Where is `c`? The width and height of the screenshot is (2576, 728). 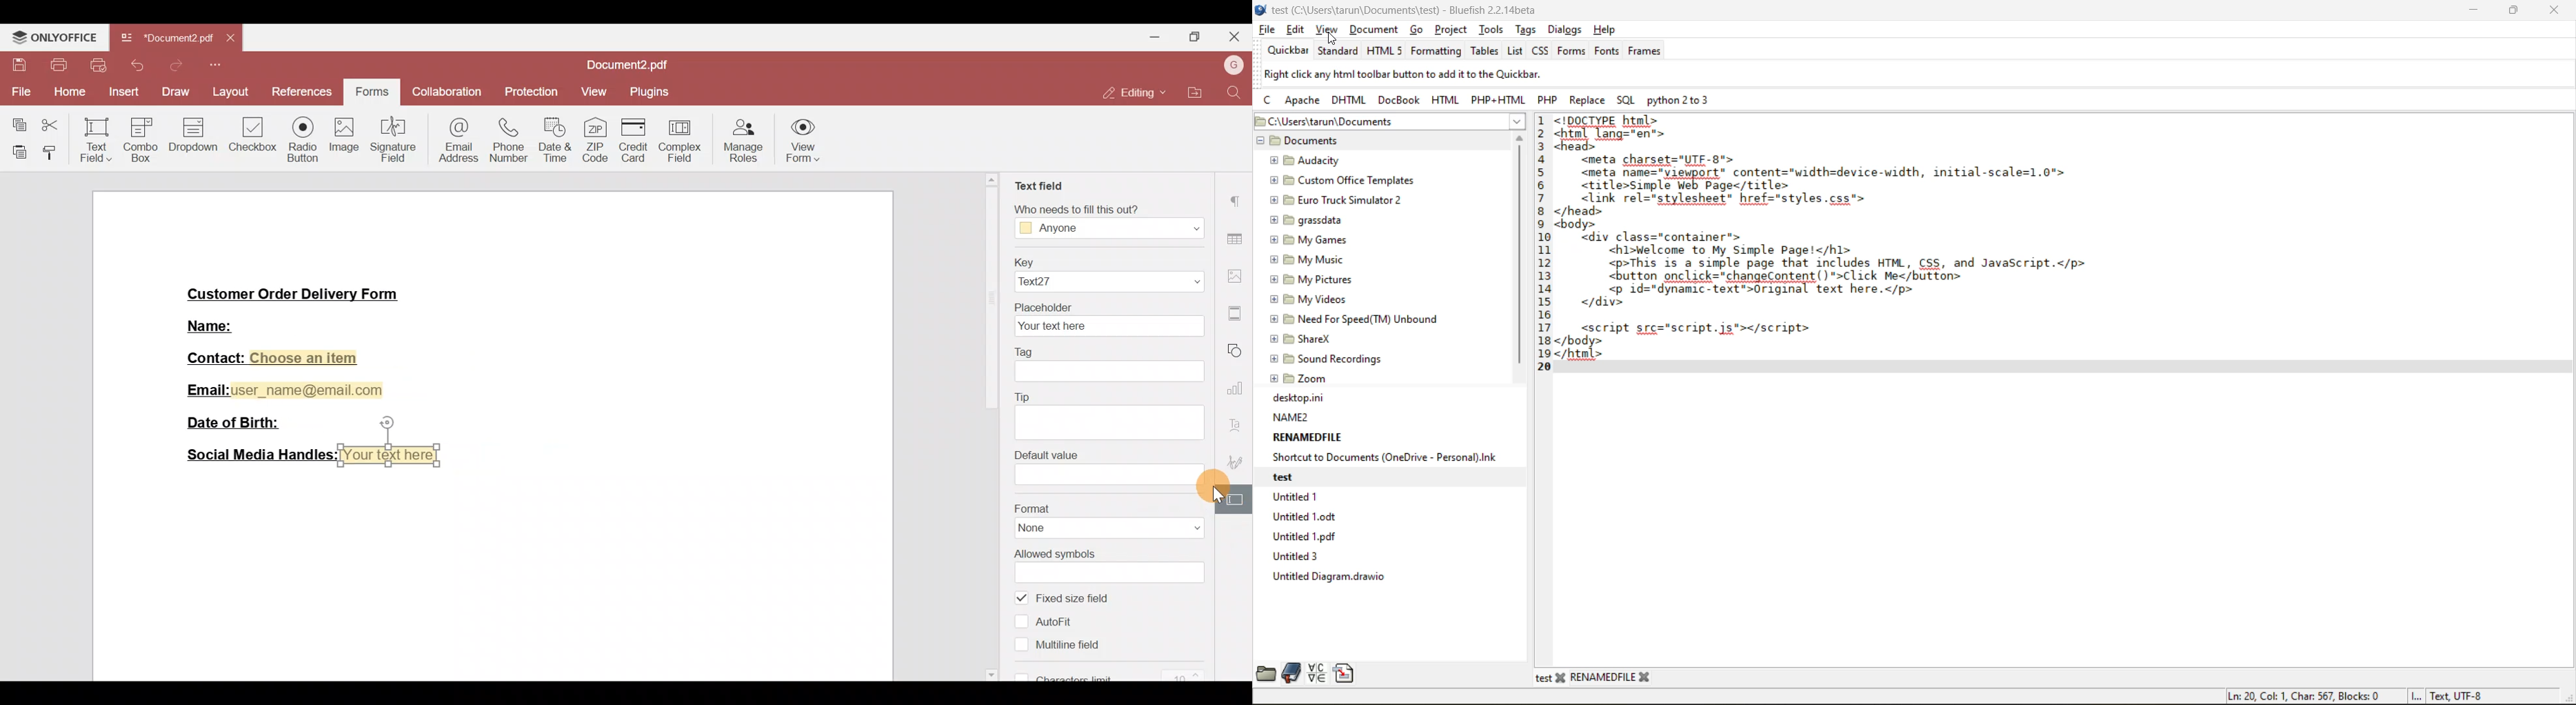
c is located at coordinates (1269, 103).